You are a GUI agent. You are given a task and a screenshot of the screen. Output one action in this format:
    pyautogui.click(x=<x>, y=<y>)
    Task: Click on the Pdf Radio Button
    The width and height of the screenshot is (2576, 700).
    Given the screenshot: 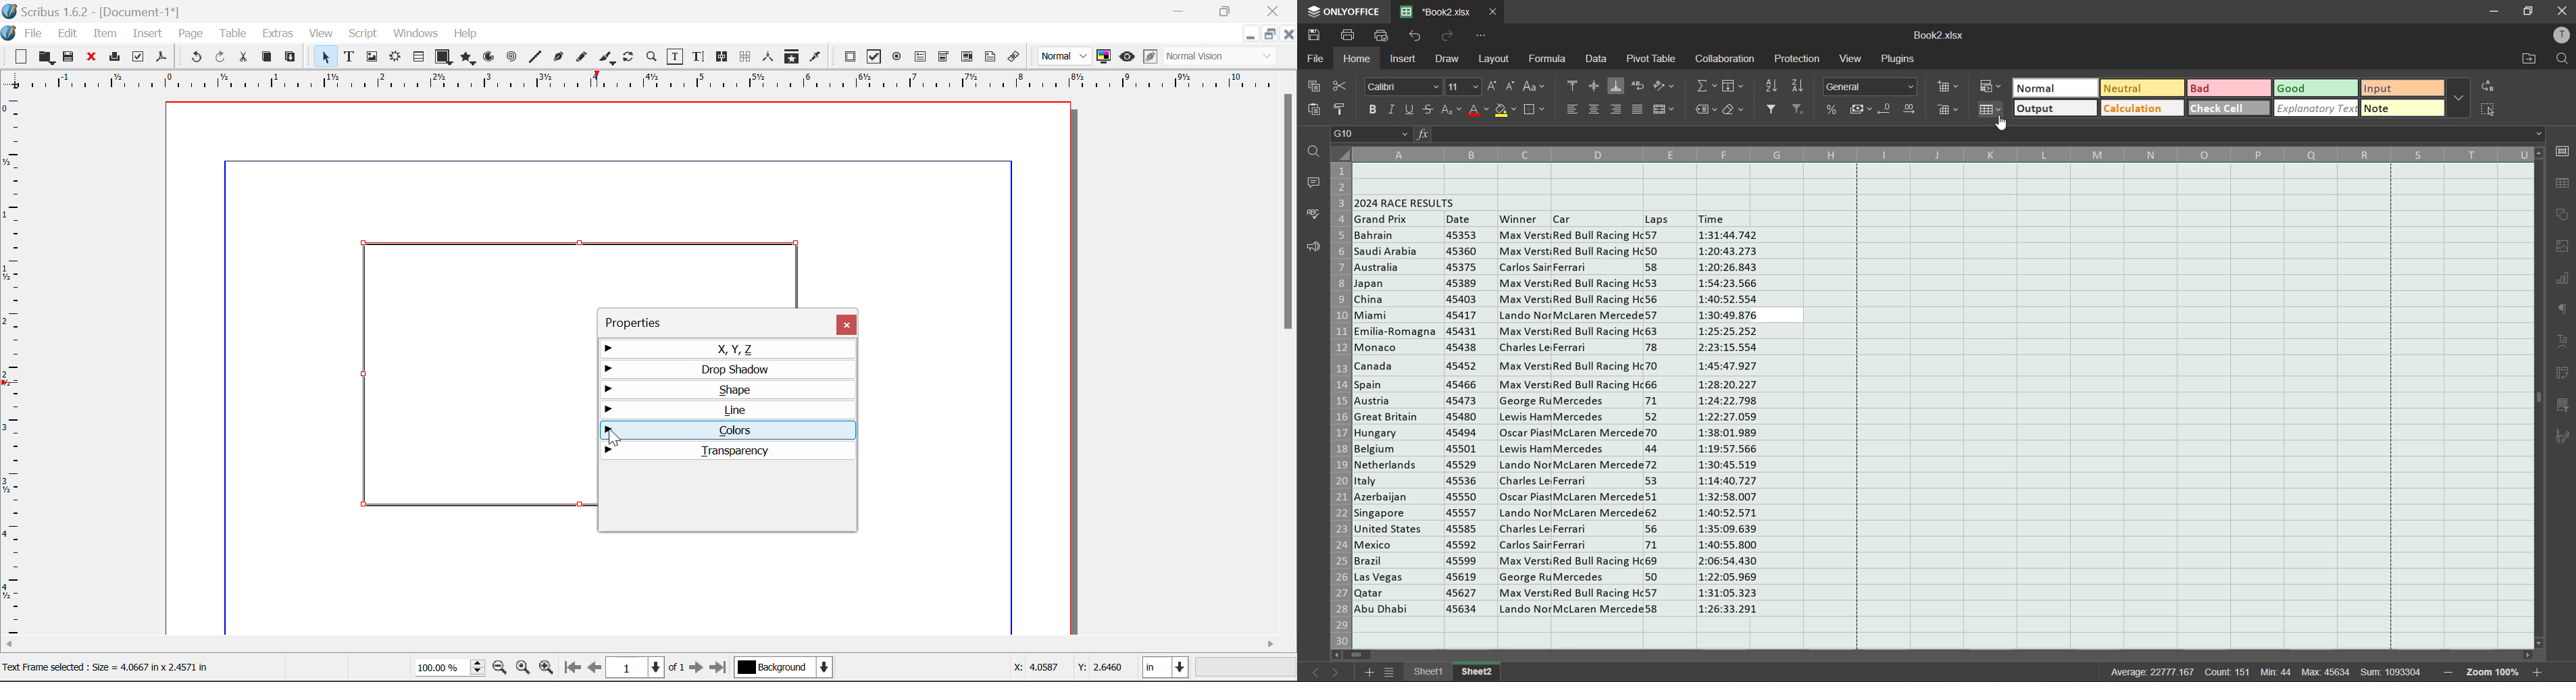 What is the action you would take?
    pyautogui.click(x=896, y=57)
    